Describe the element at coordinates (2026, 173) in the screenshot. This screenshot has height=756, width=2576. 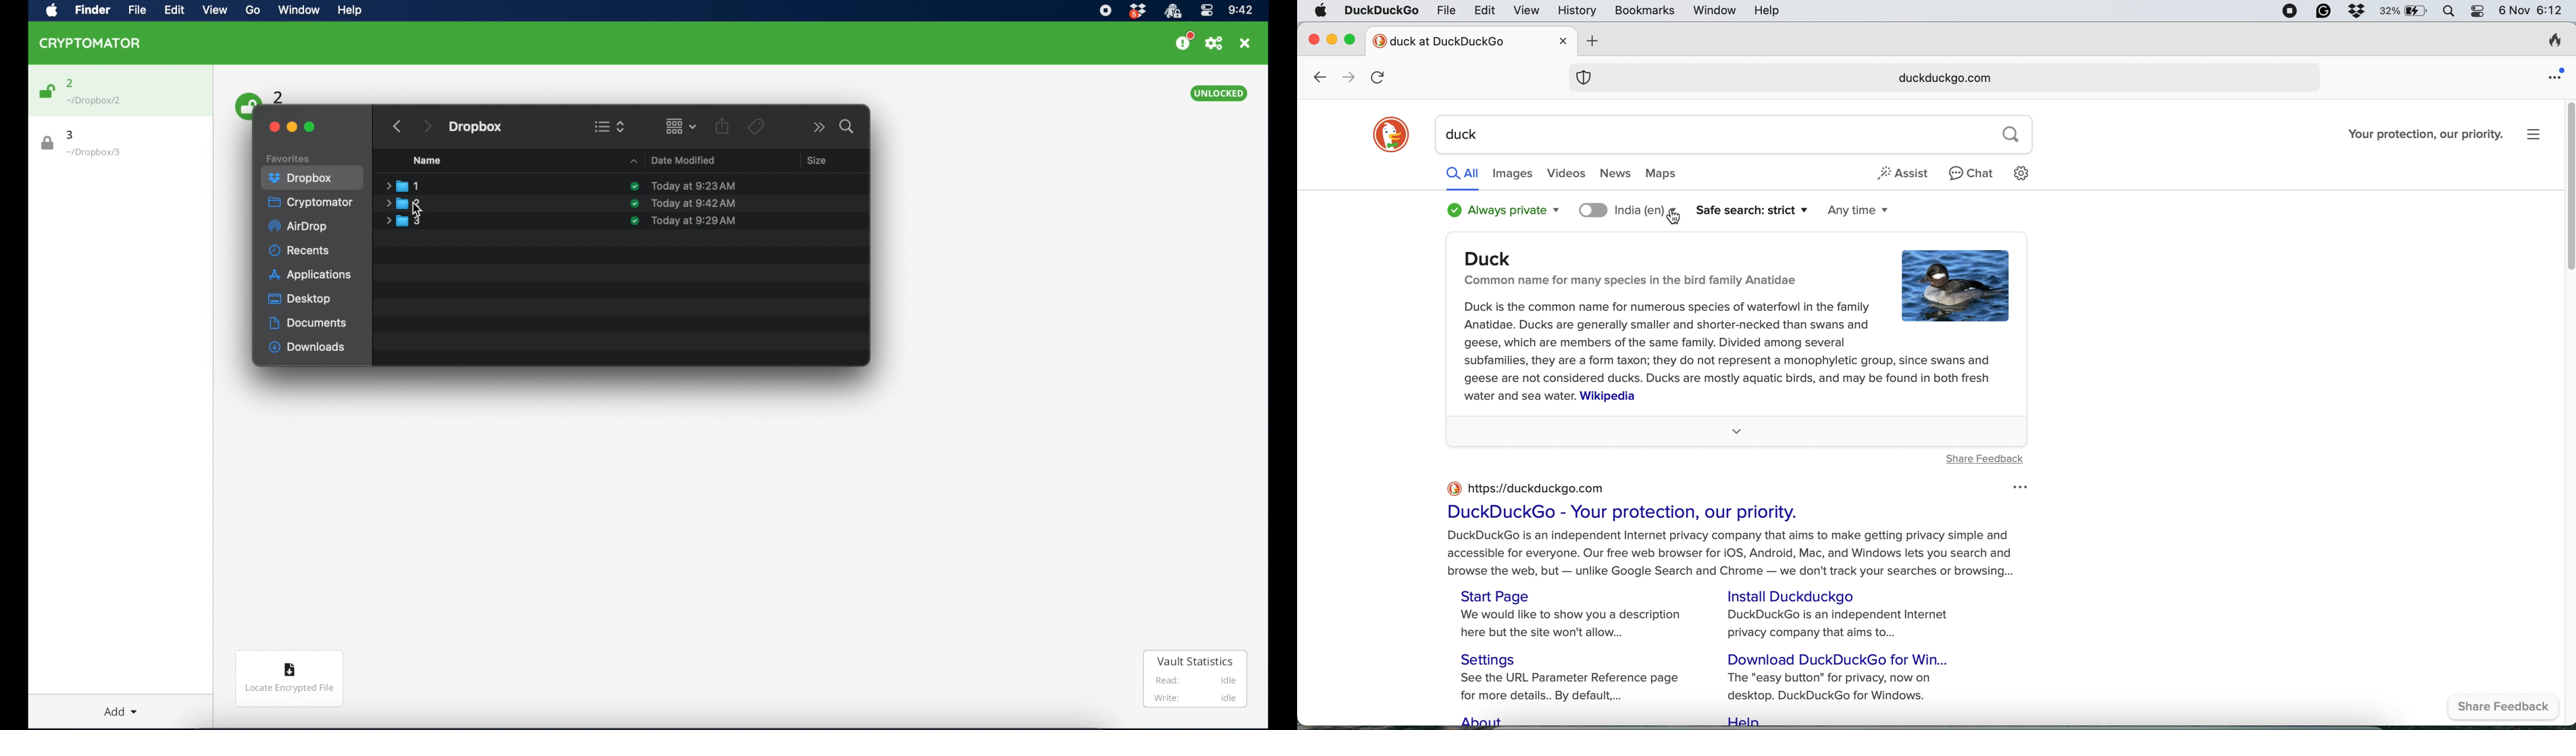
I see `settings` at that location.